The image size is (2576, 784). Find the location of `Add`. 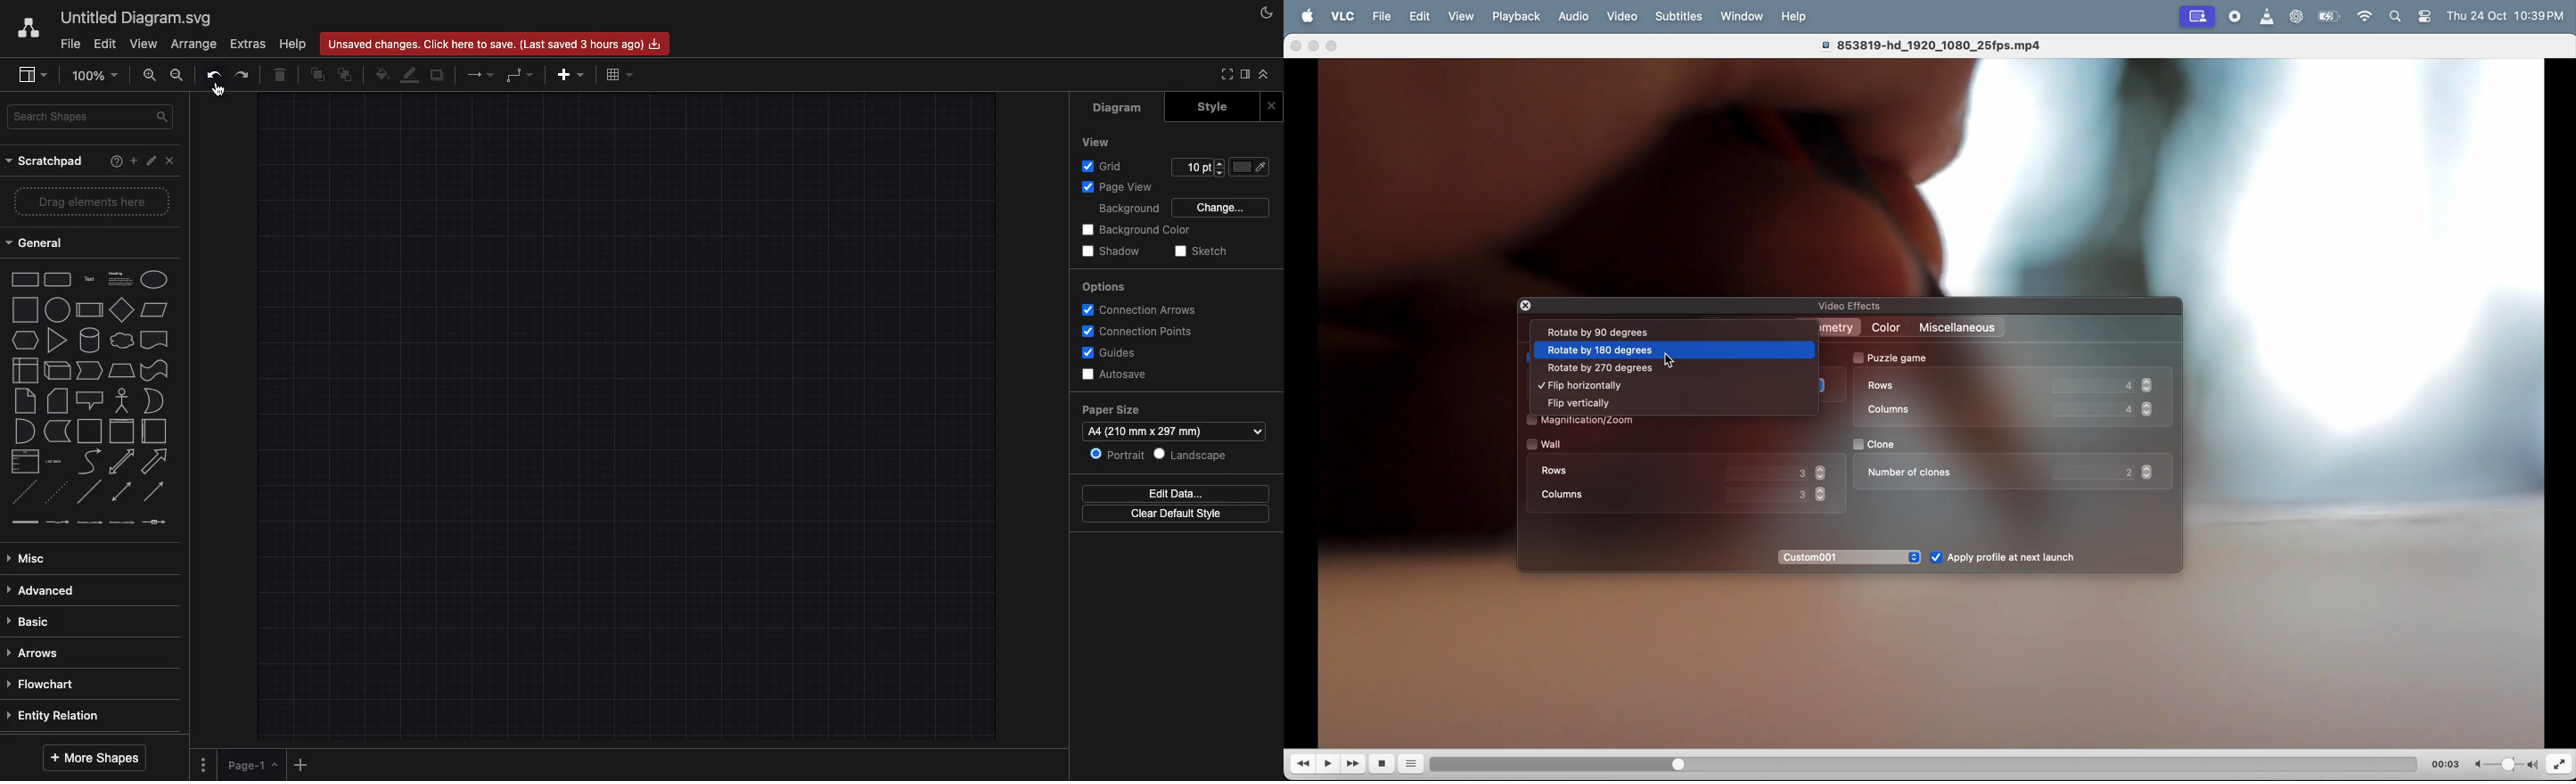

Add is located at coordinates (132, 161).